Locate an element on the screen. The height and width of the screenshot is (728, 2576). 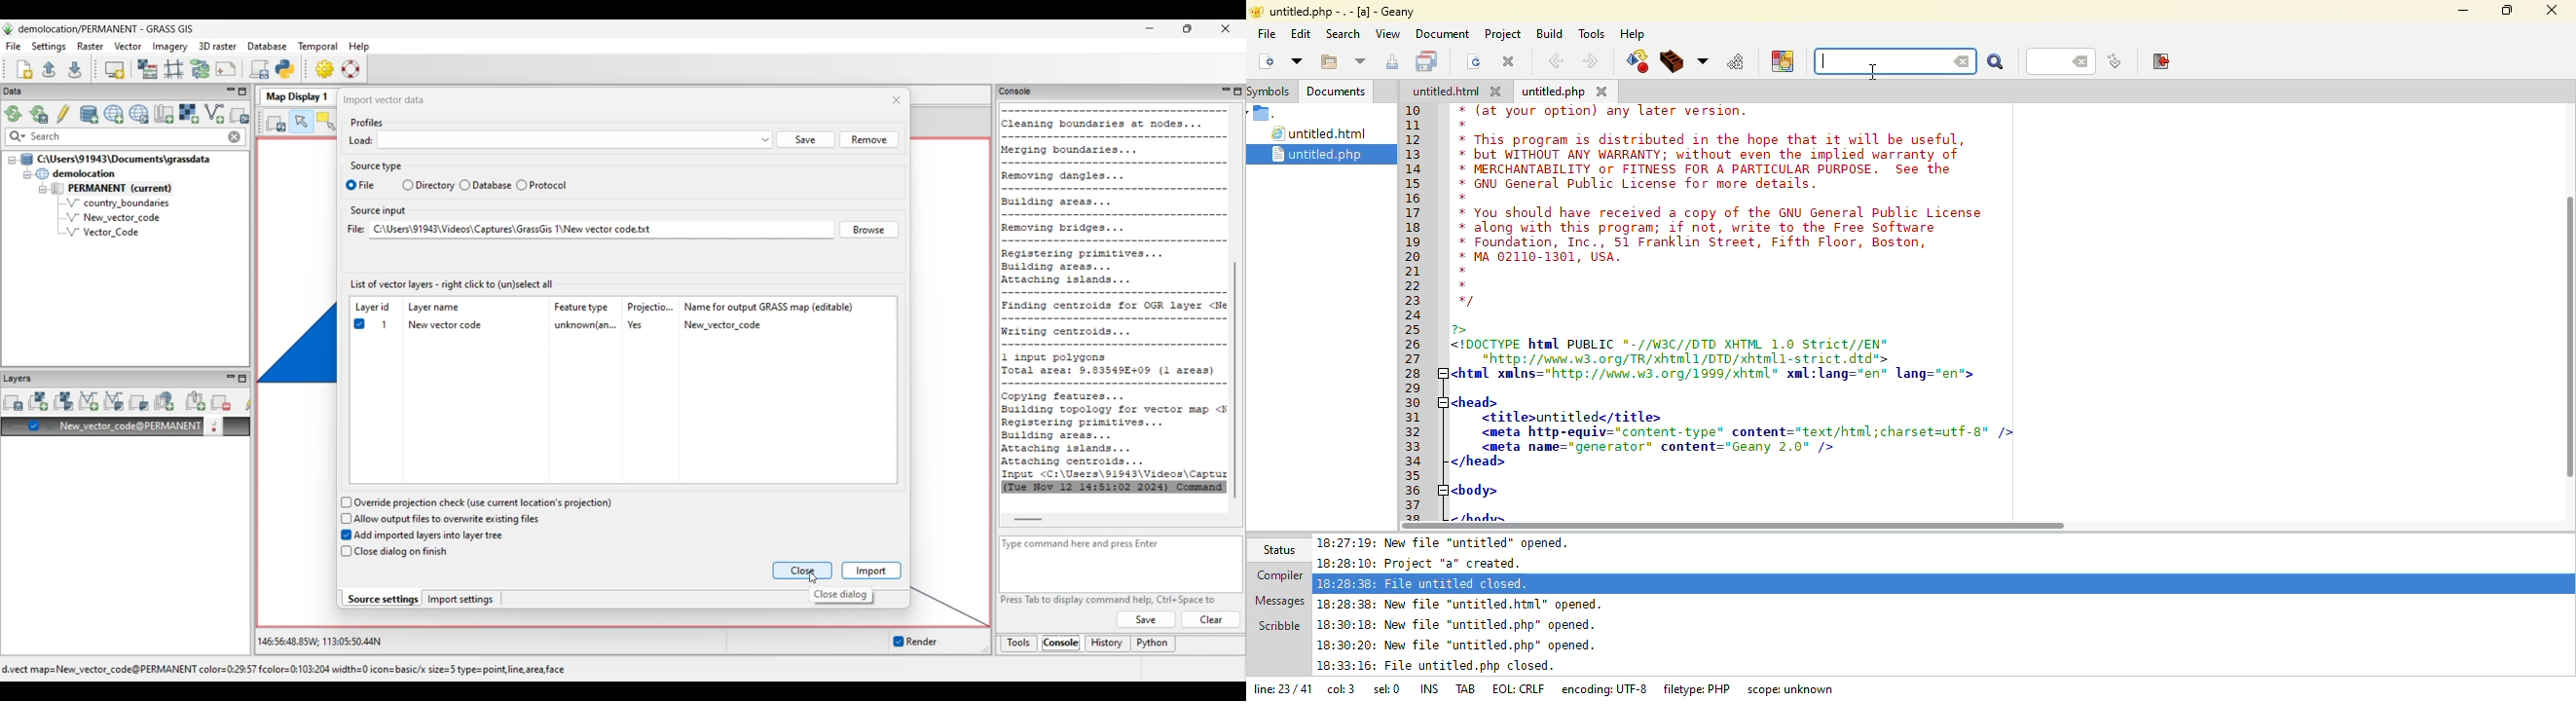
reload is located at coordinates (1474, 61).